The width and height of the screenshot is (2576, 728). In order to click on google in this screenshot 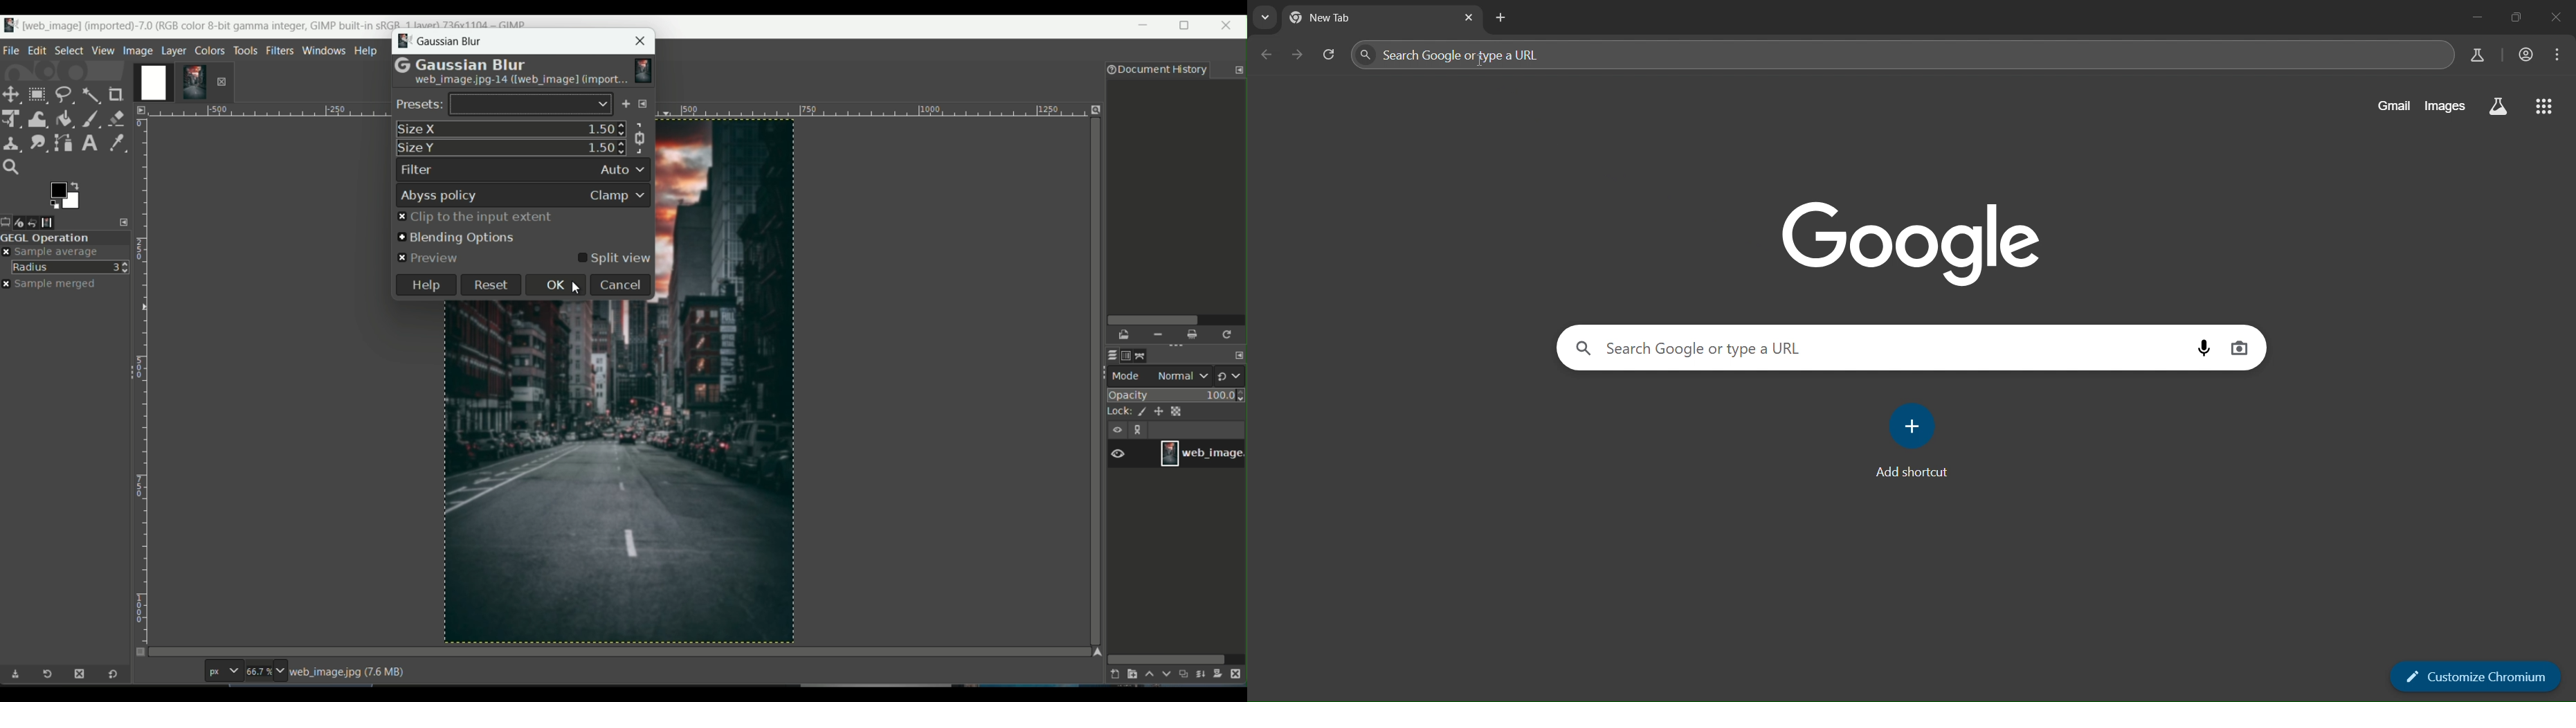, I will do `click(1910, 241)`.